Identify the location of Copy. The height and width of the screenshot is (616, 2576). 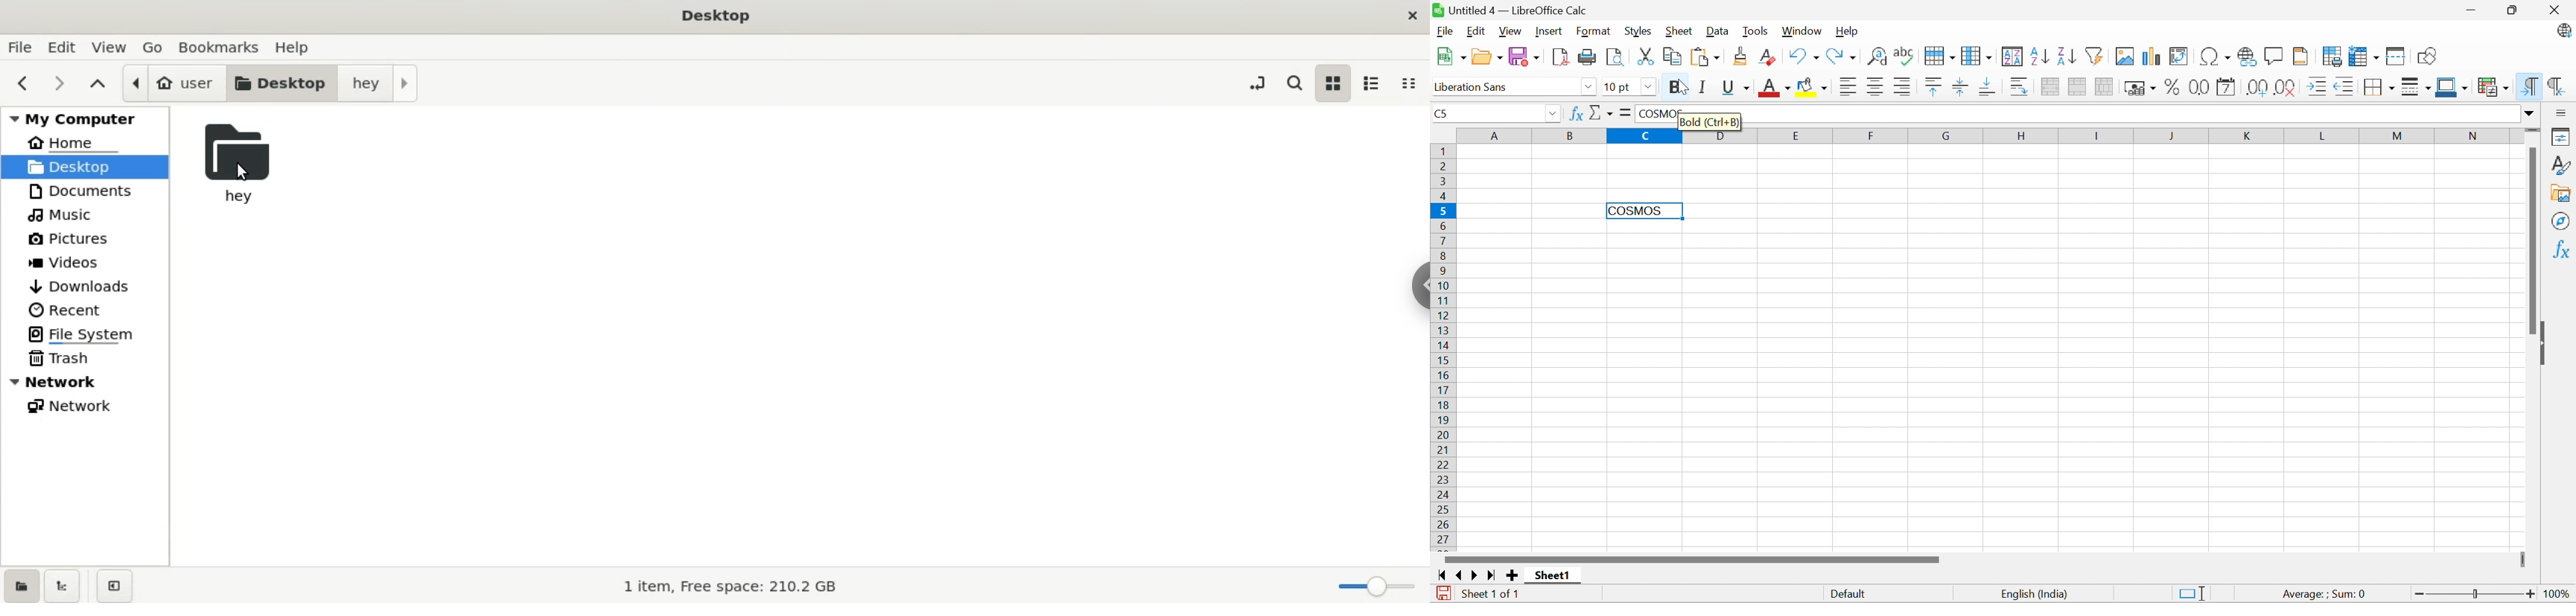
(1674, 57).